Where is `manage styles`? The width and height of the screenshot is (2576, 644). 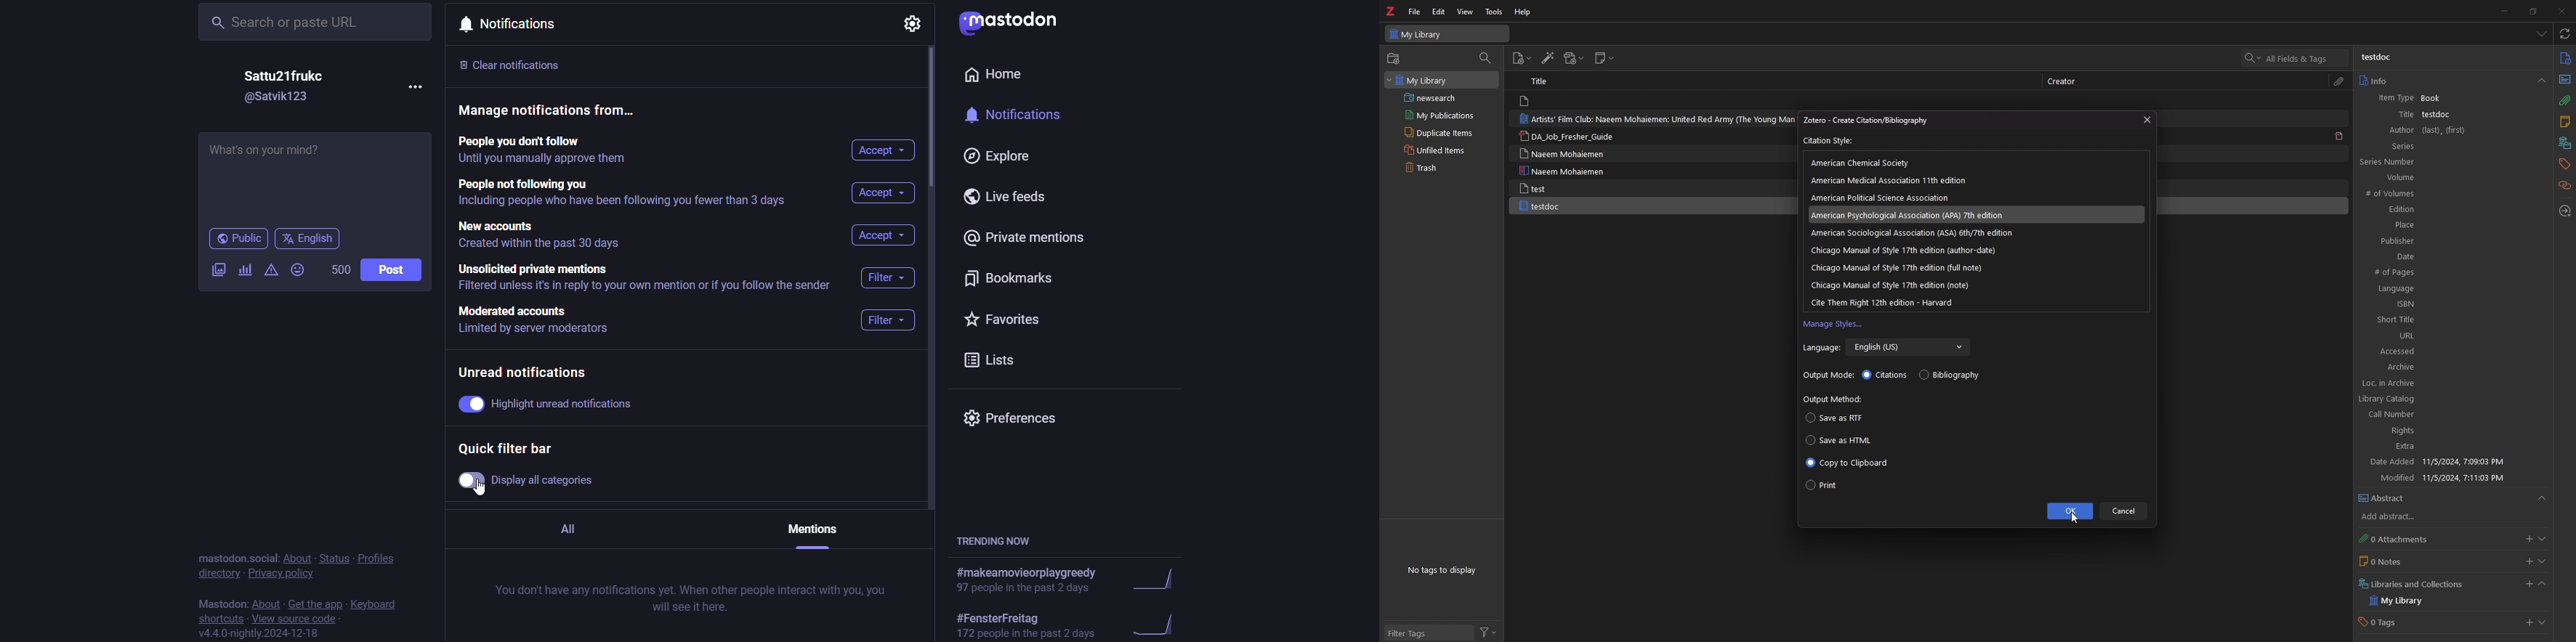 manage styles is located at coordinates (1834, 325).